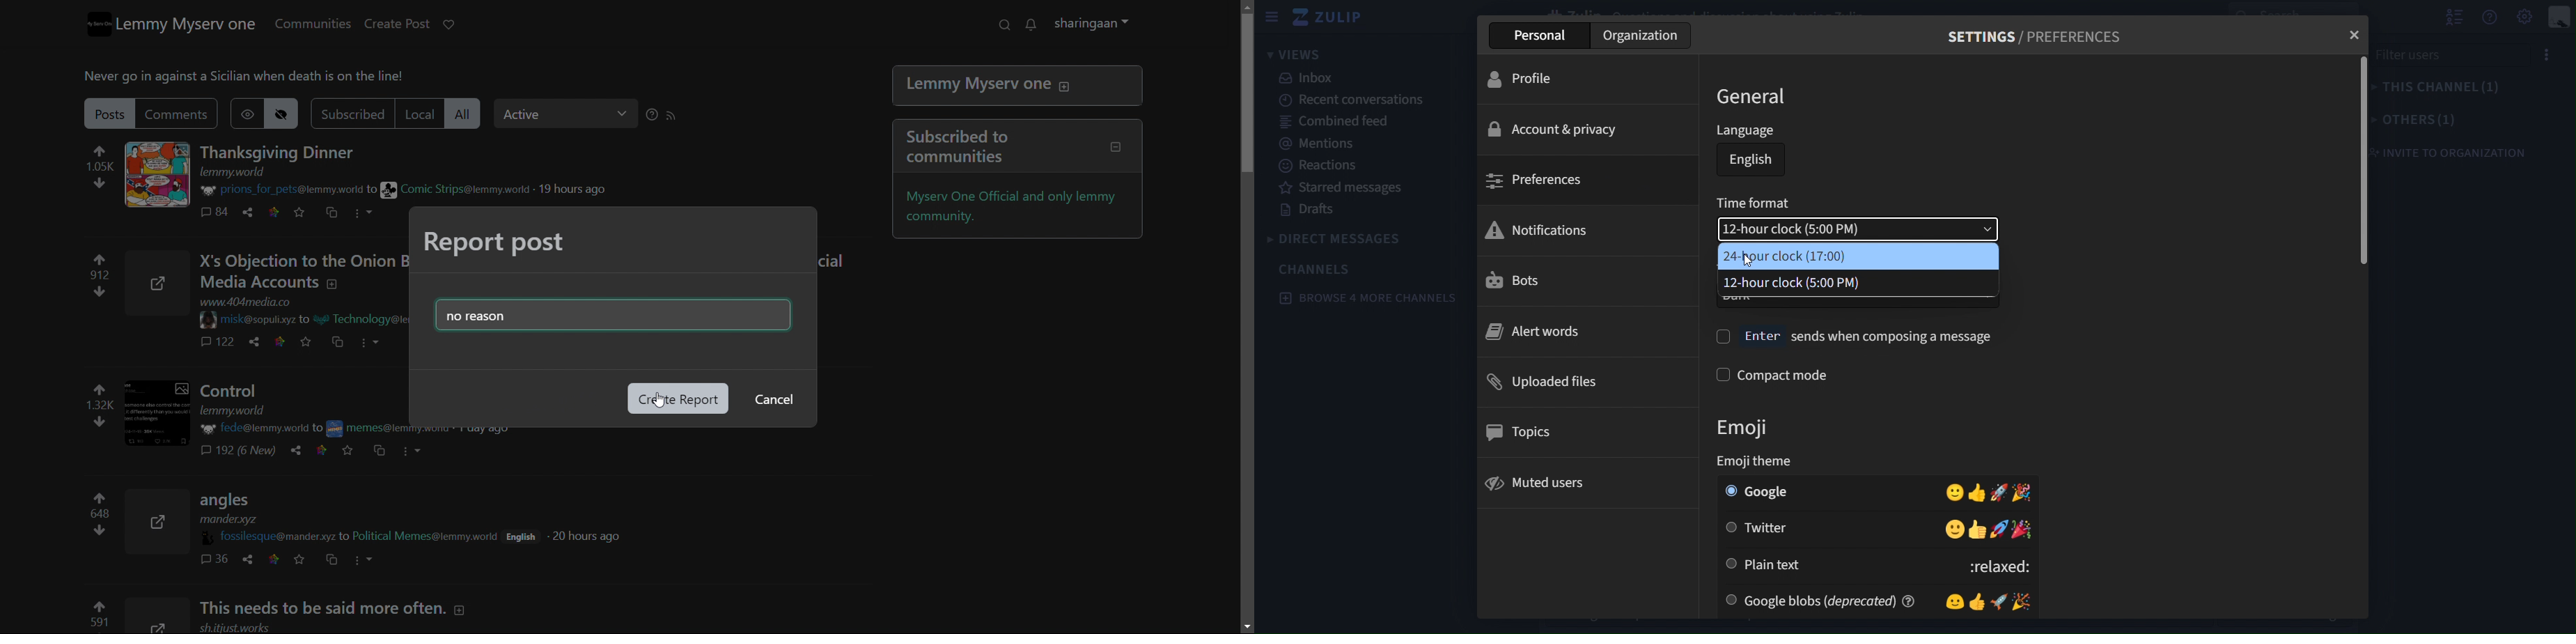 Image resolution: width=2576 pixels, height=644 pixels. What do you see at coordinates (431, 536) in the screenshot?
I see `community` at bounding box center [431, 536].